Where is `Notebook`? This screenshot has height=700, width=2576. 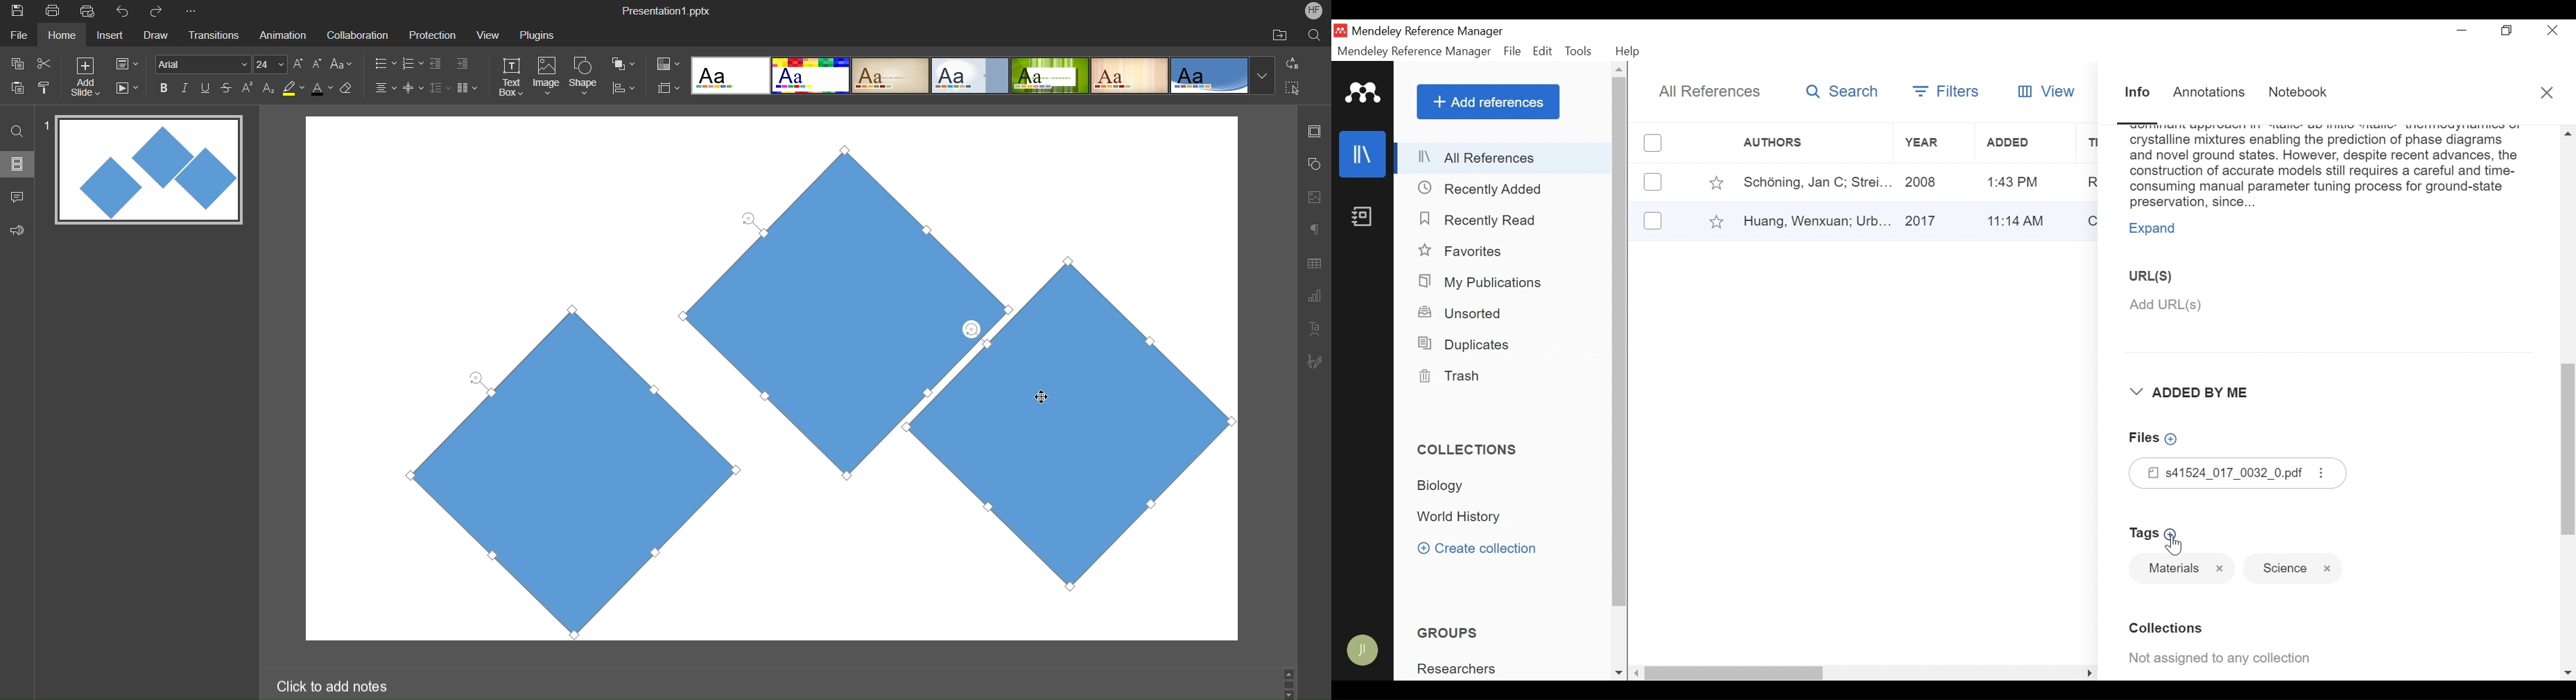 Notebook is located at coordinates (2301, 93).